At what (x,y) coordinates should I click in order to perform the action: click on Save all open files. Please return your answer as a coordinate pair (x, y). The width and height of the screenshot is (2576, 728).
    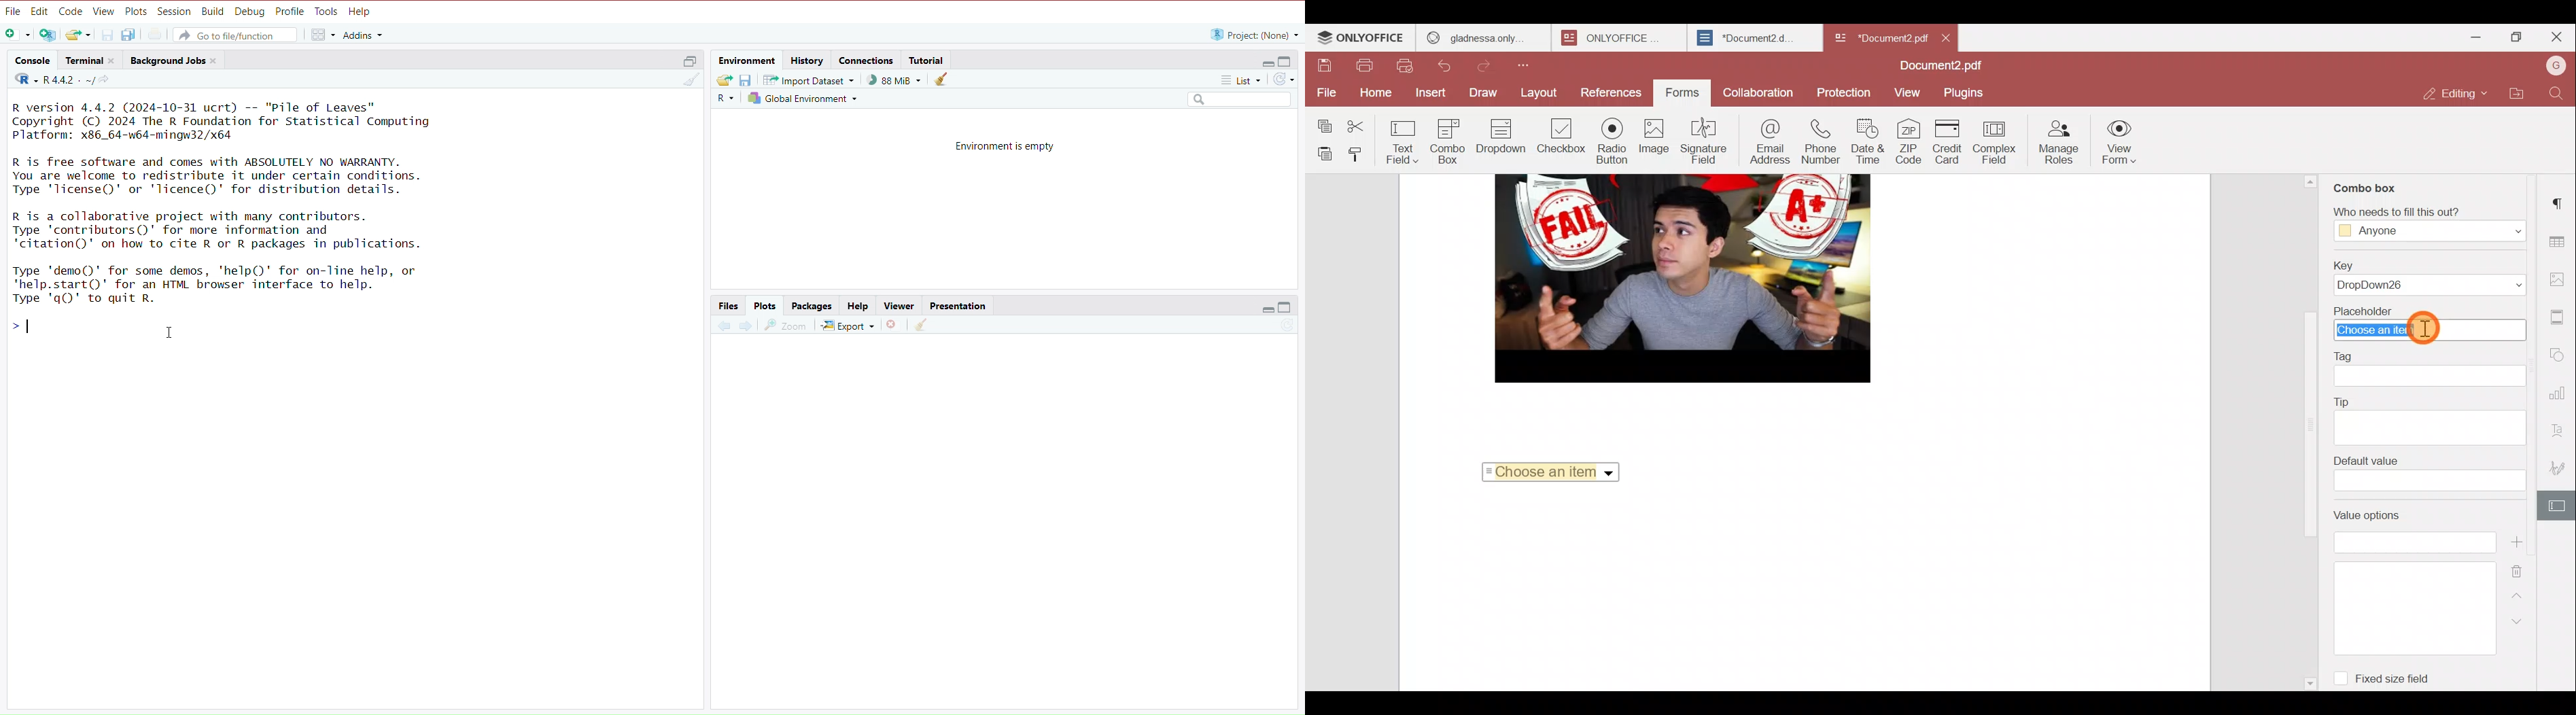
    Looking at the image, I should click on (128, 35).